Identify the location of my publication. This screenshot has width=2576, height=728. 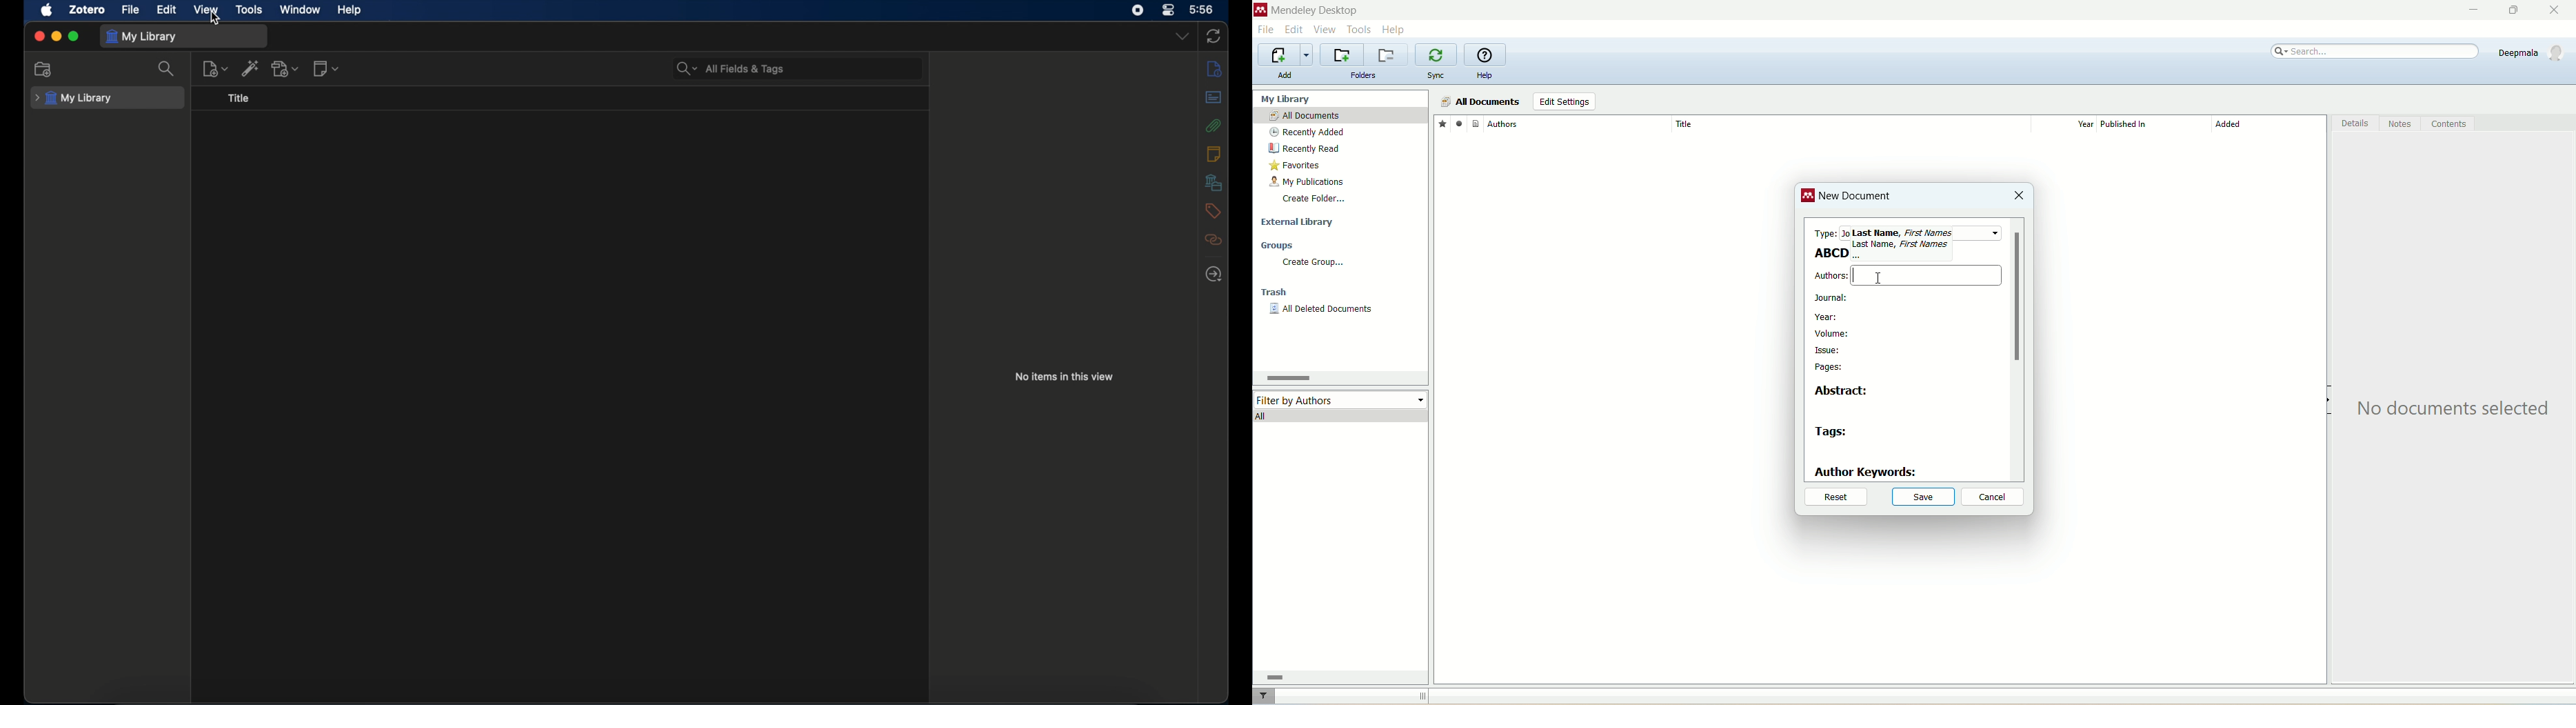
(1309, 183).